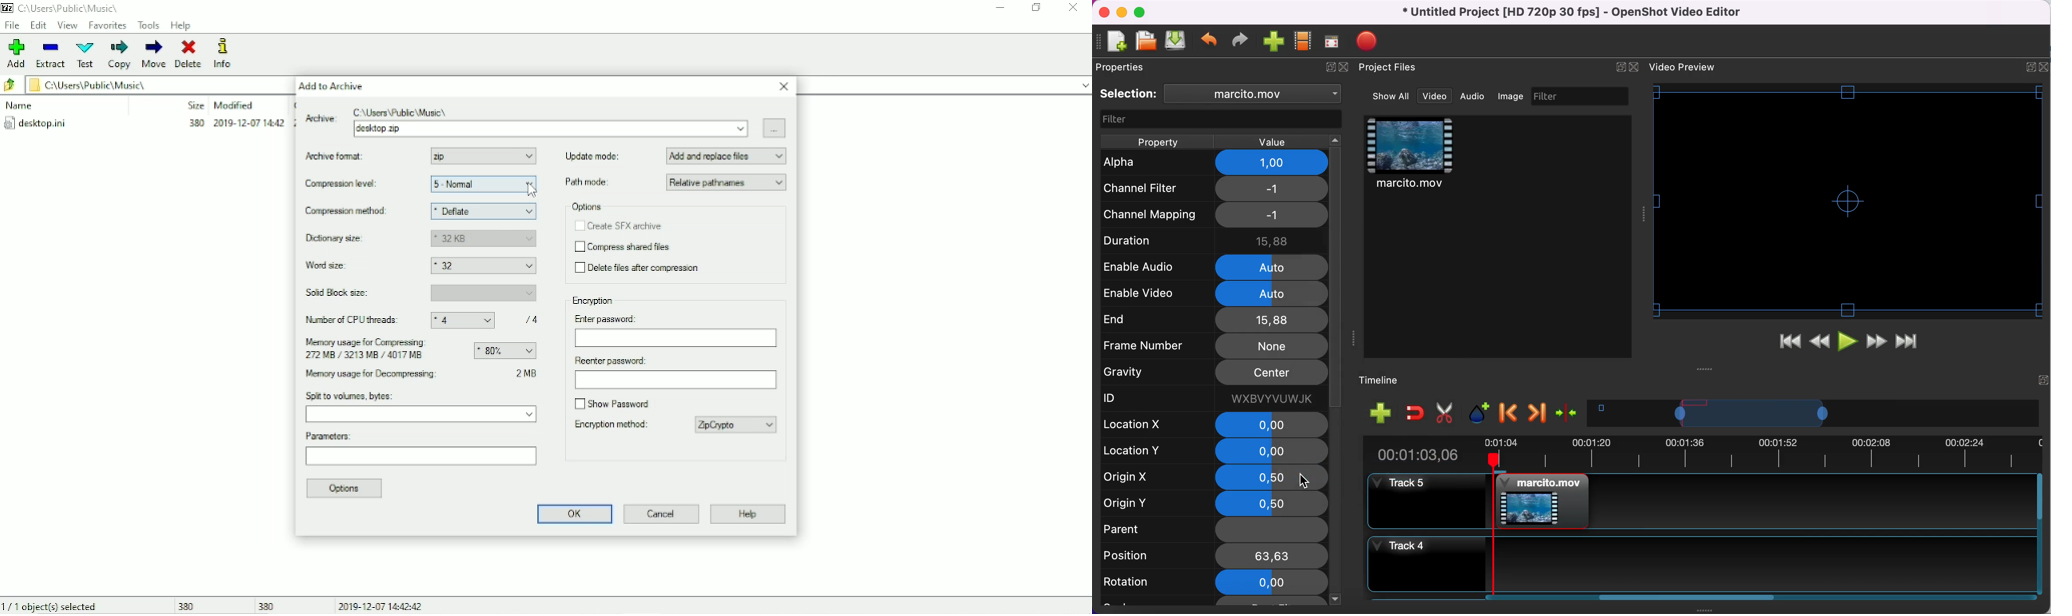  What do you see at coordinates (149, 25) in the screenshot?
I see `Tools` at bounding box center [149, 25].